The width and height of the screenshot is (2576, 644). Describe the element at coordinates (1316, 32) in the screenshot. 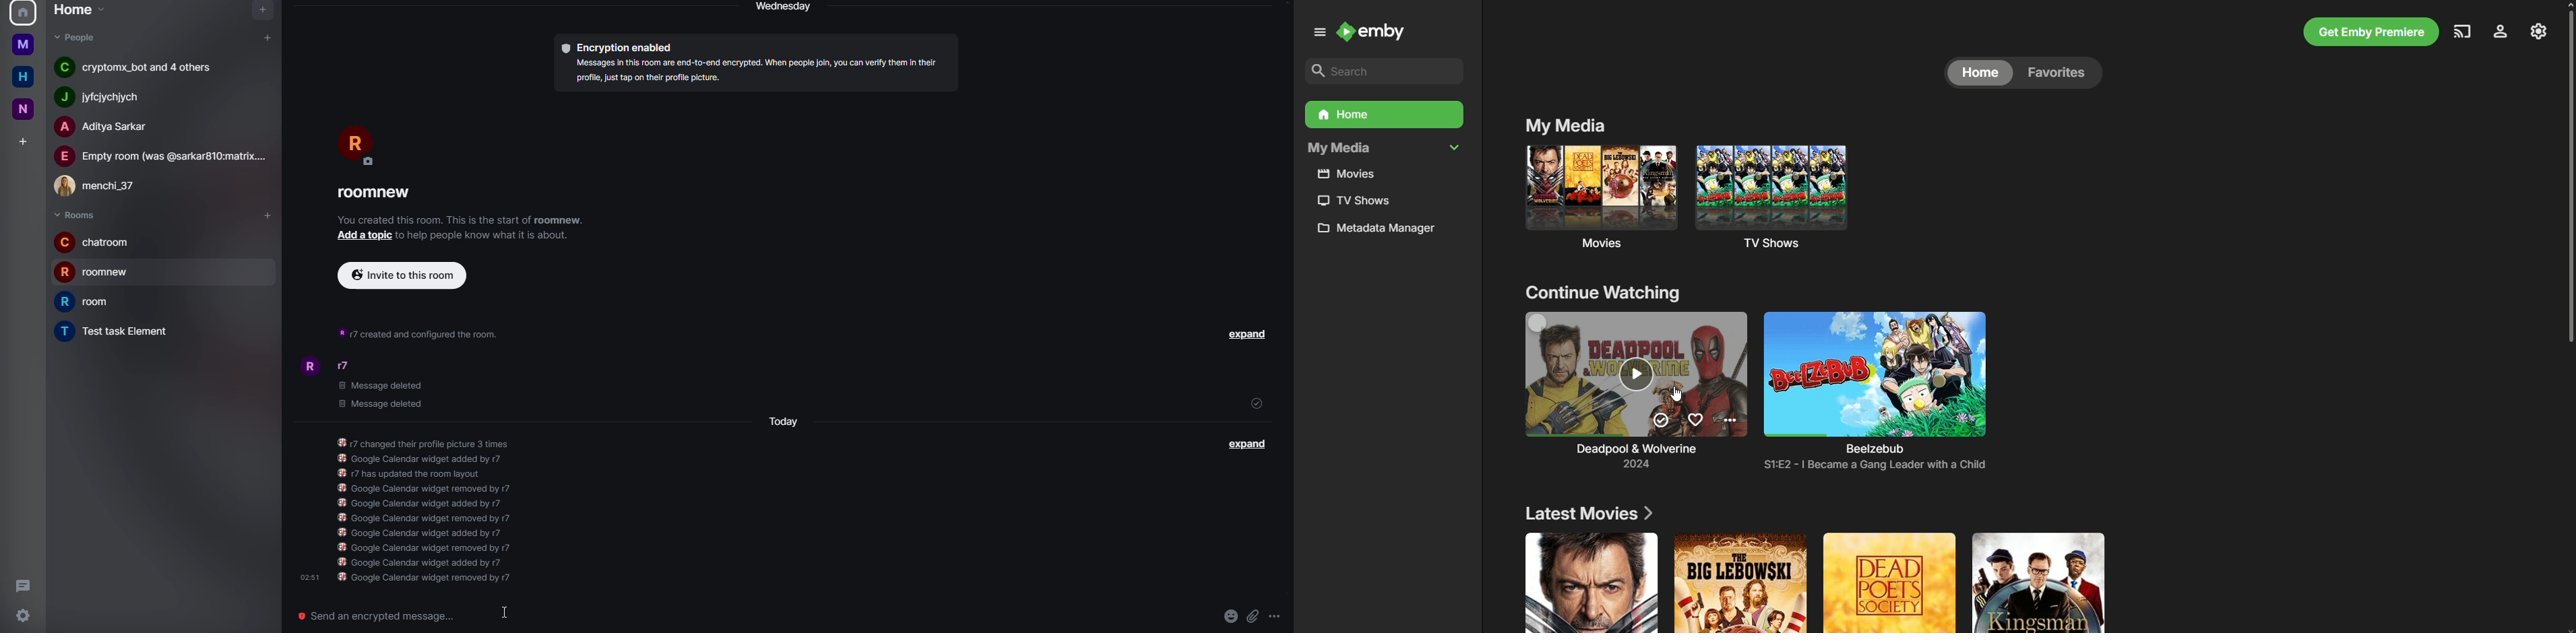

I see `Menu` at that location.